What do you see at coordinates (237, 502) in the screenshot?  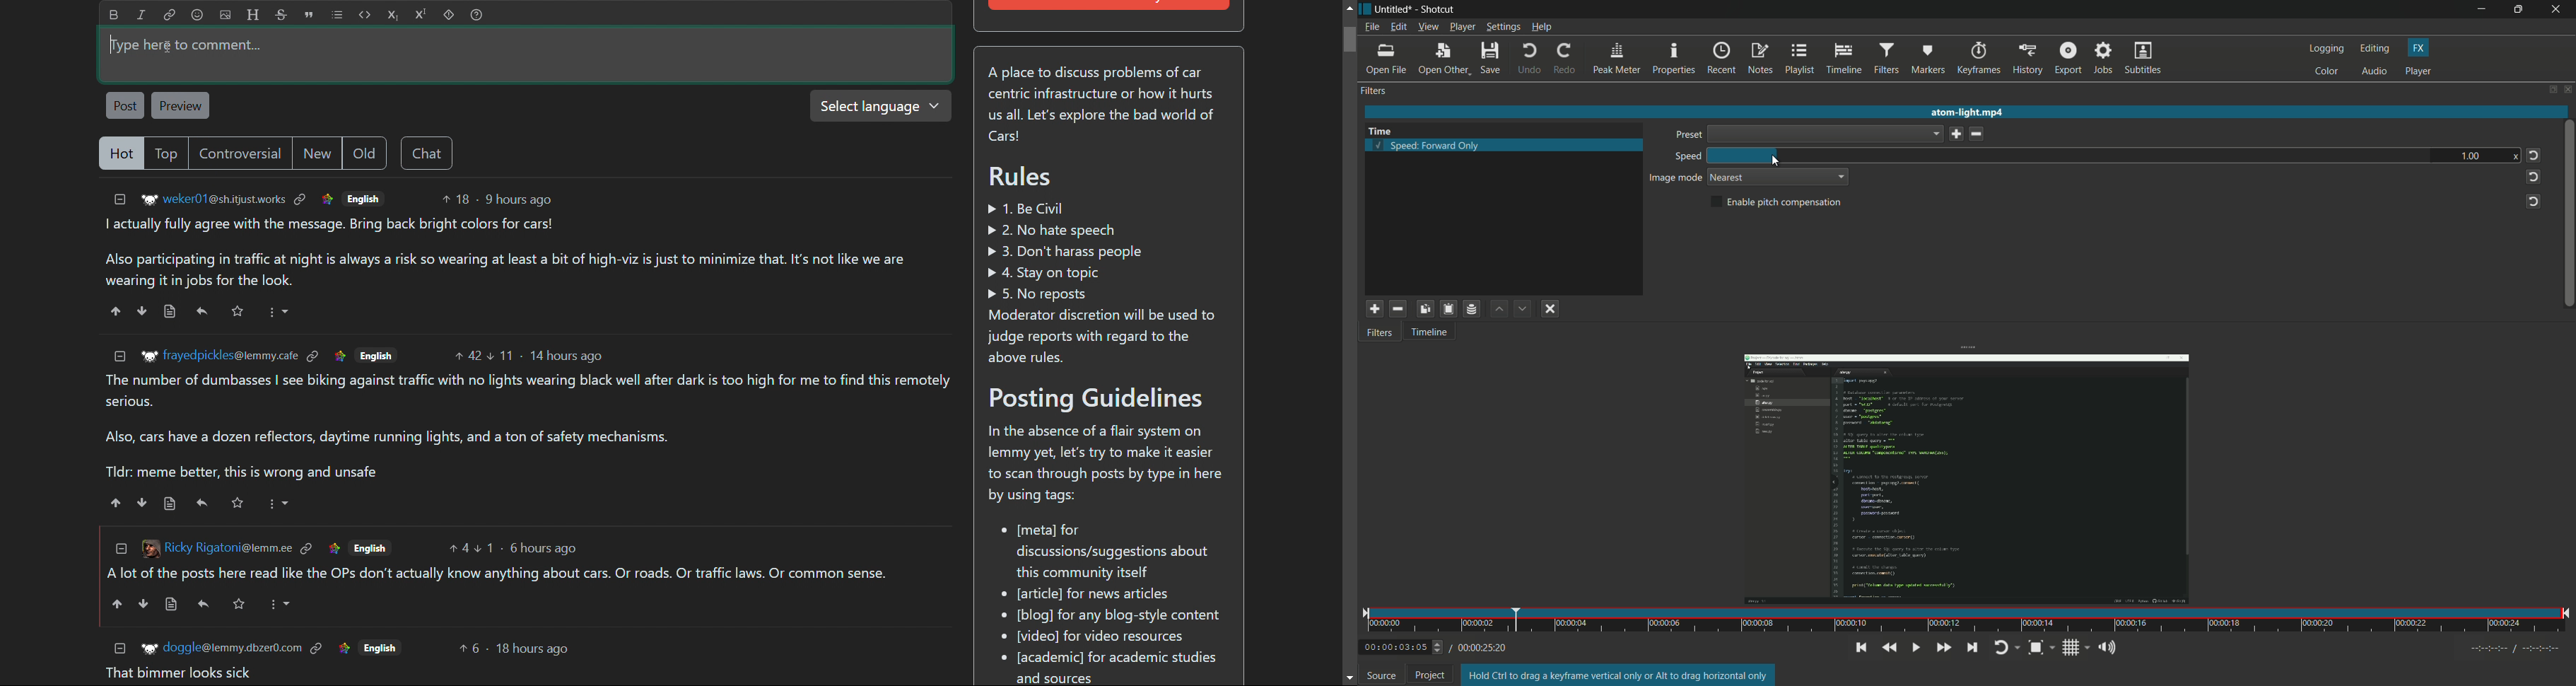 I see `Starred` at bounding box center [237, 502].